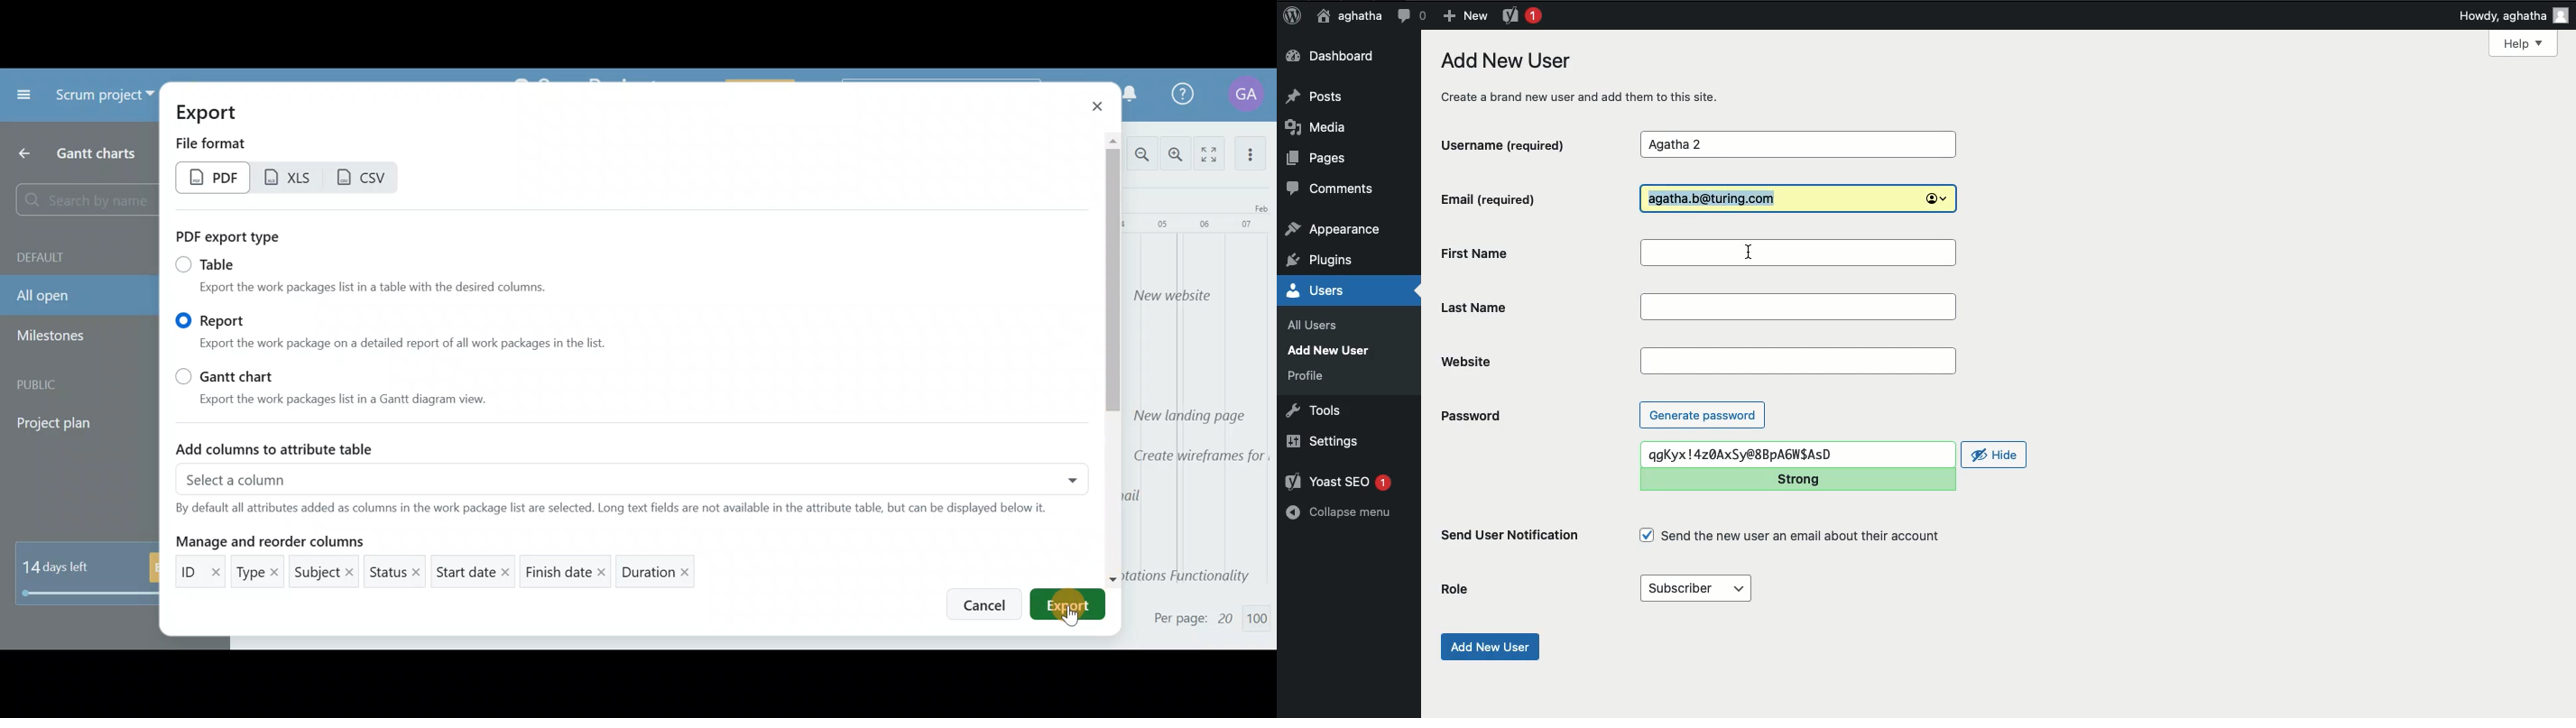  I want to click on Website, so click(1536, 361).